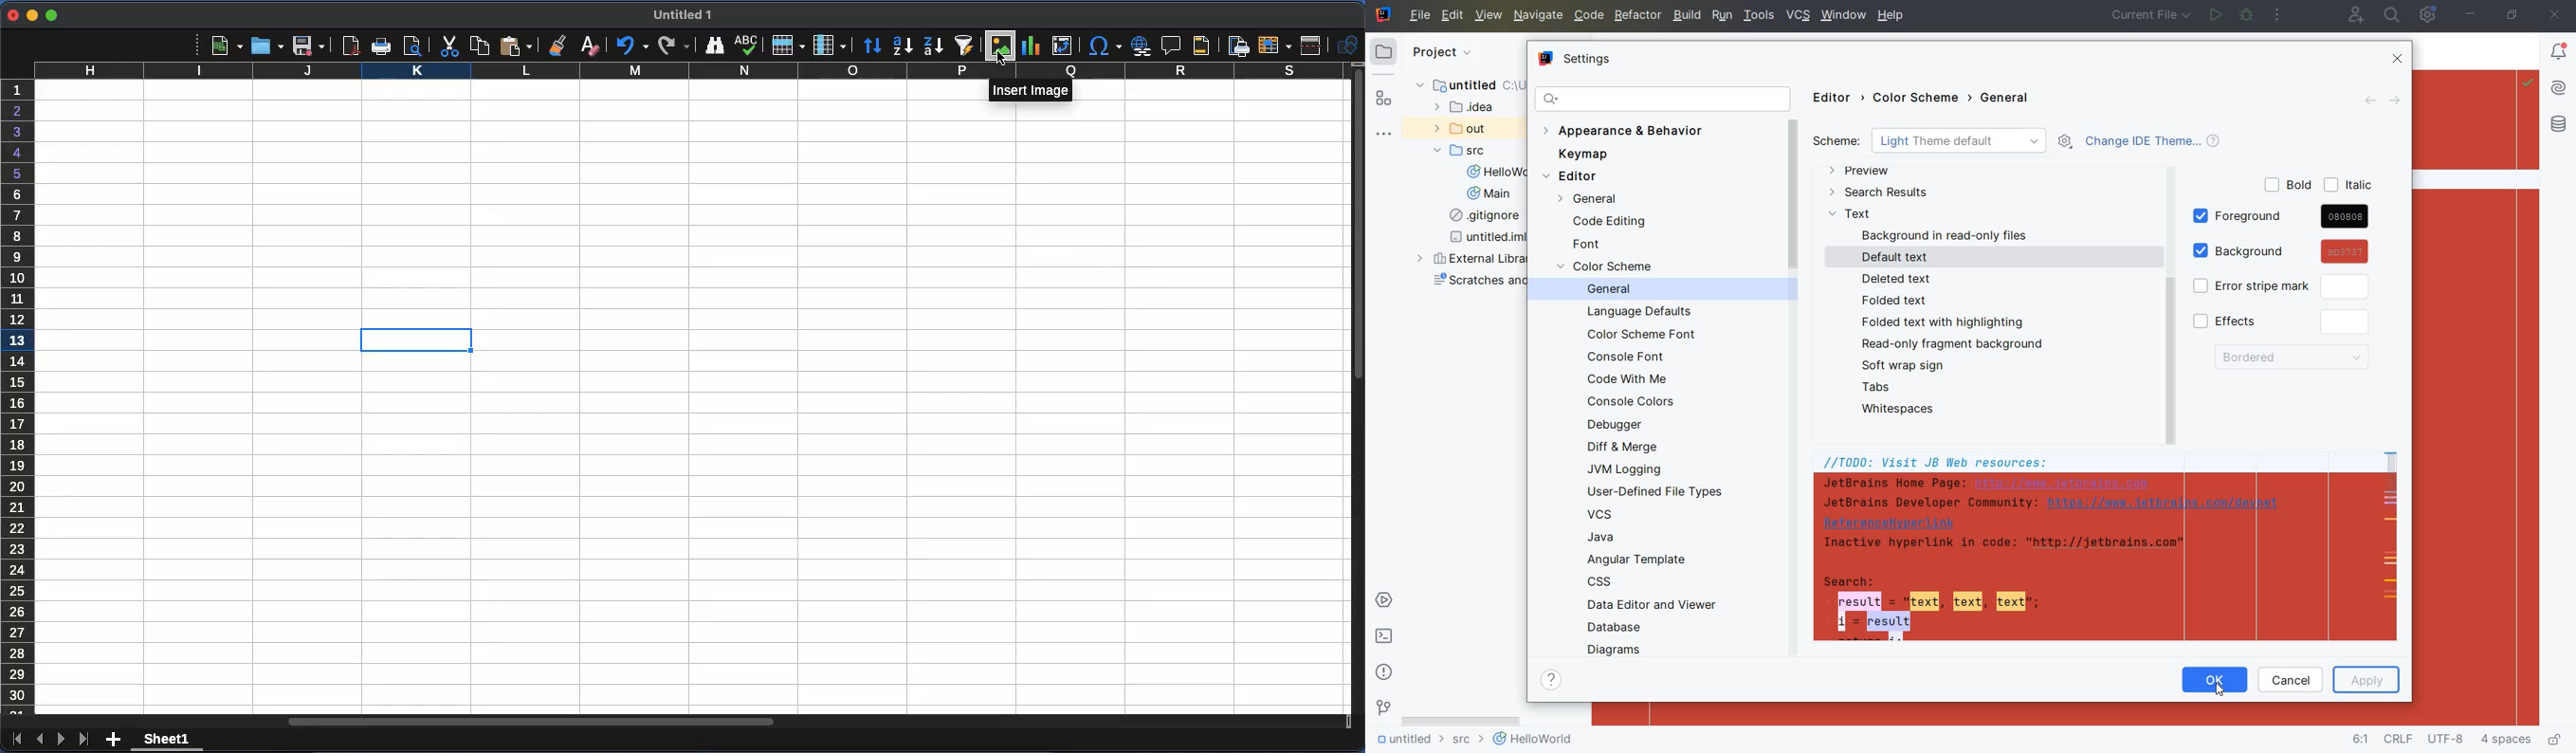  I want to click on help, so click(1894, 17).